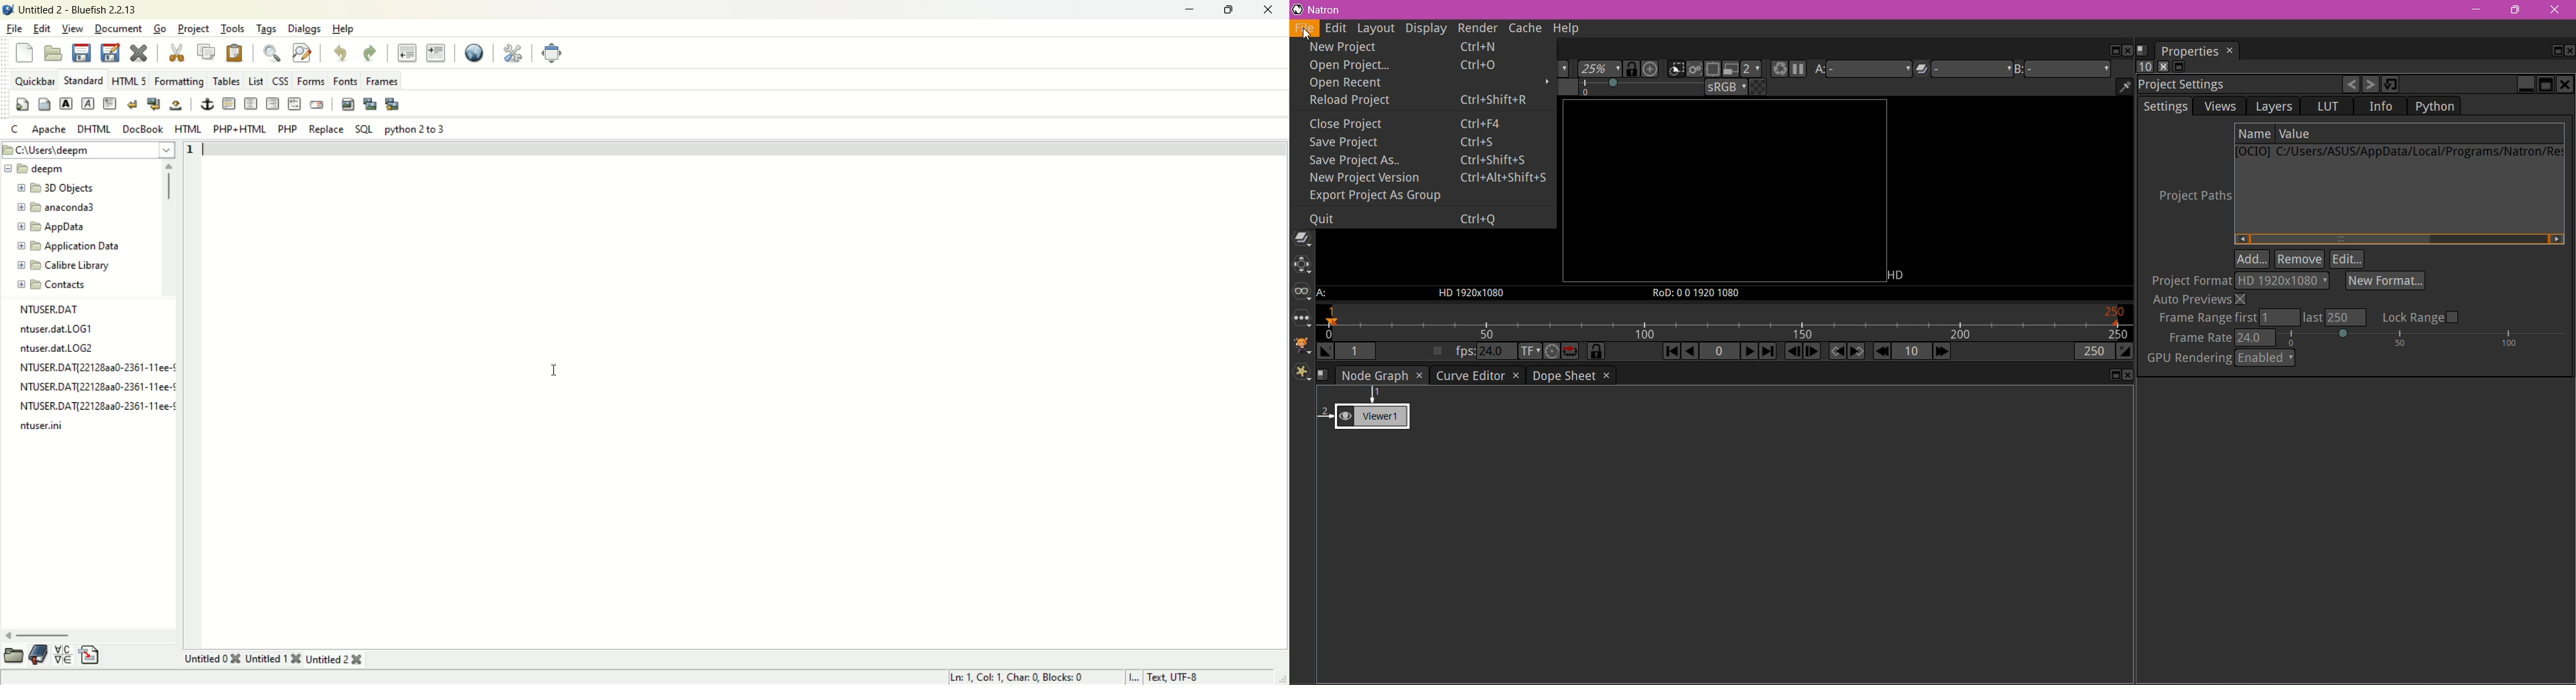 Image resolution: width=2576 pixels, height=700 pixels. What do you see at coordinates (326, 130) in the screenshot?
I see `replace` at bounding box center [326, 130].